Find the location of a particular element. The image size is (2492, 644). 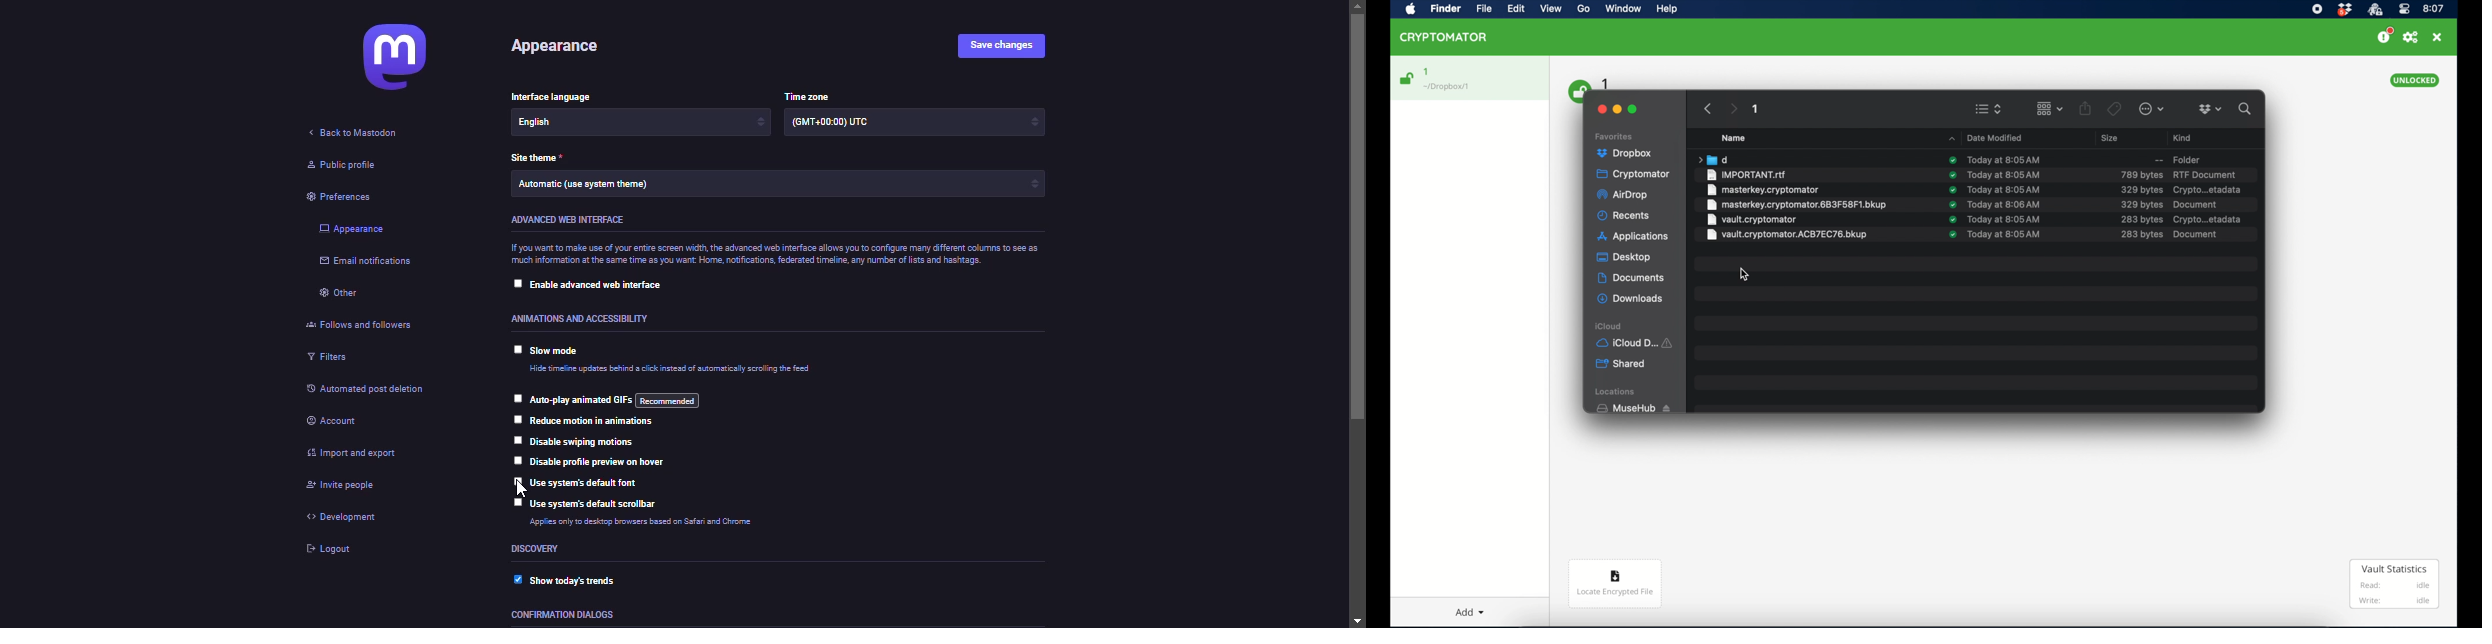

click to select is located at coordinates (516, 460).